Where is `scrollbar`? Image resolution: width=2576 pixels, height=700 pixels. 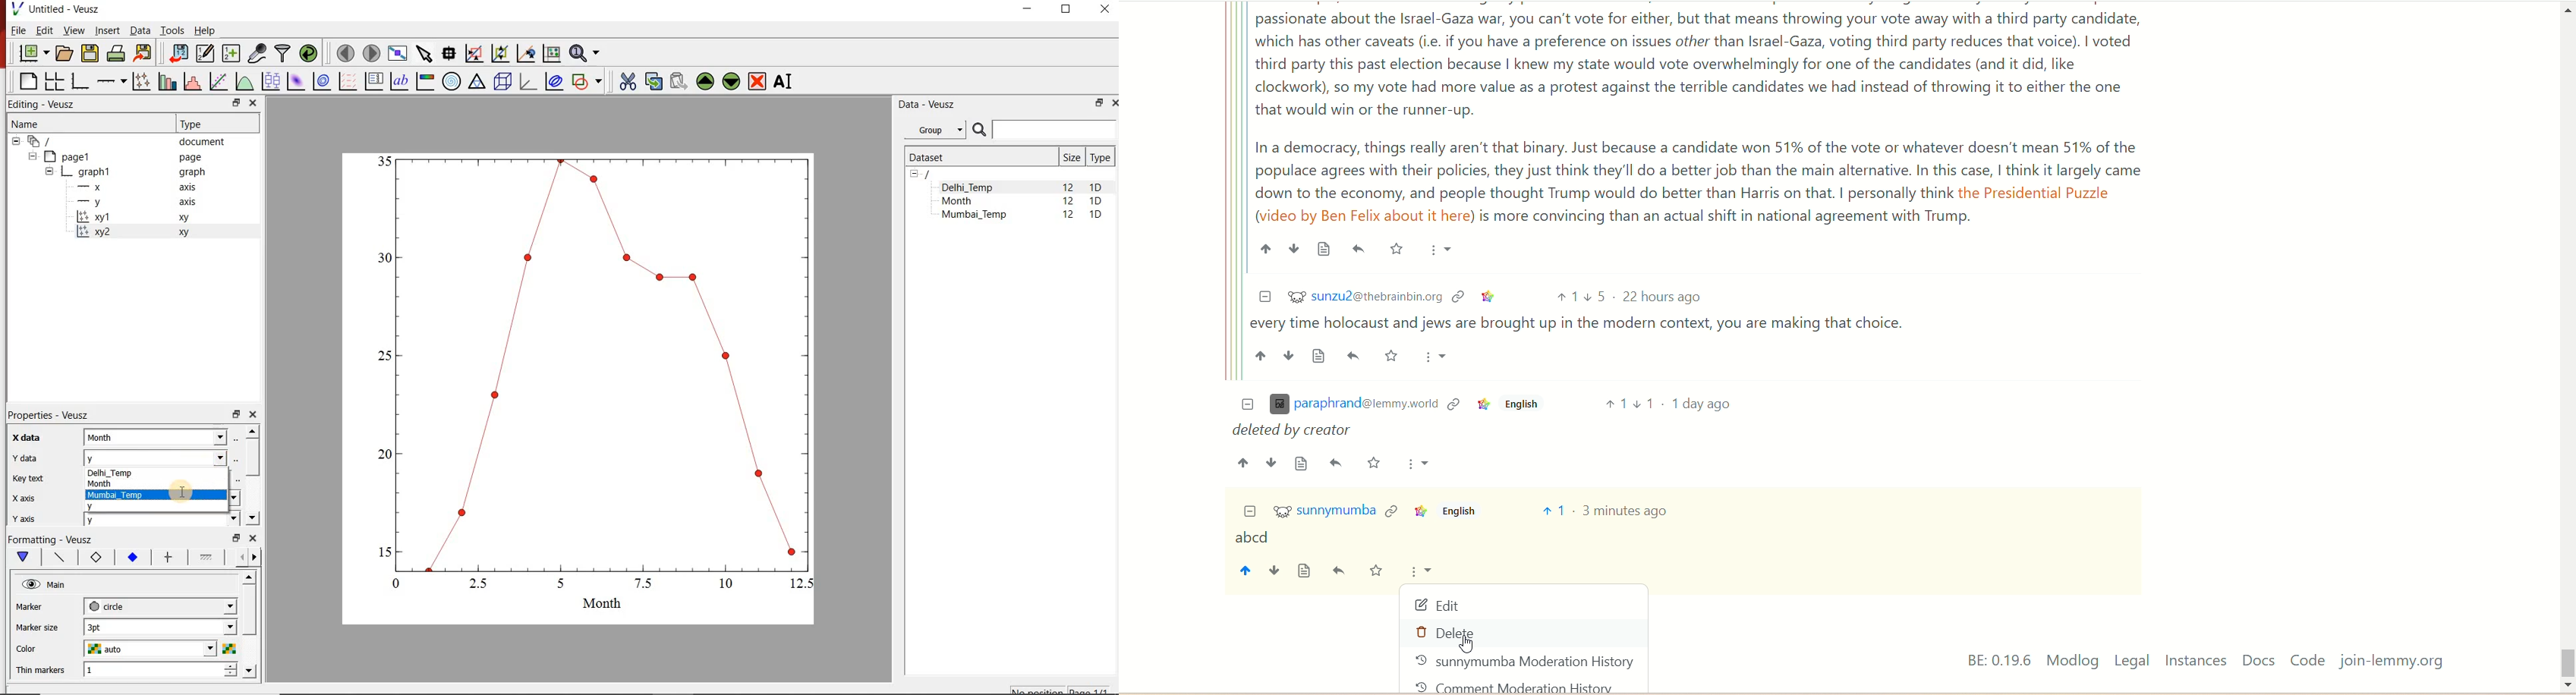
scrollbar is located at coordinates (252, 475).